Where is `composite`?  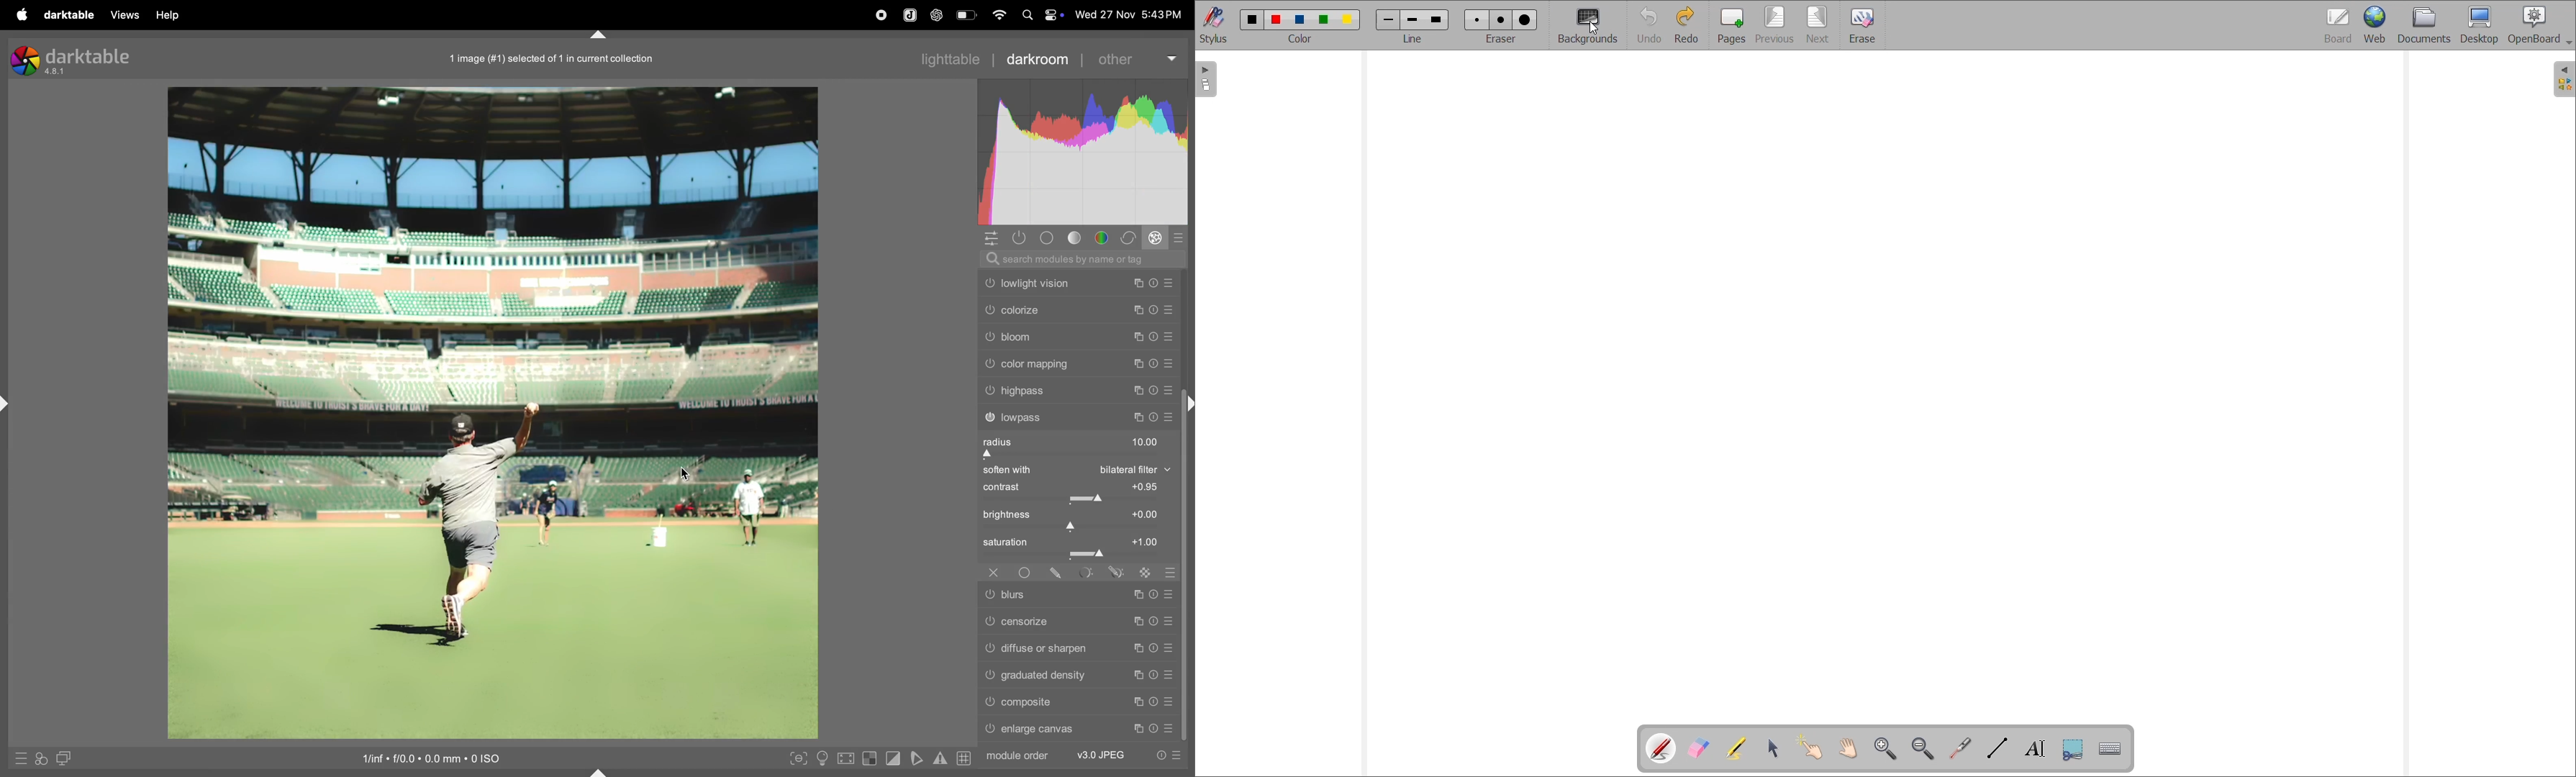
composite is located at coordinates (1080, 702).